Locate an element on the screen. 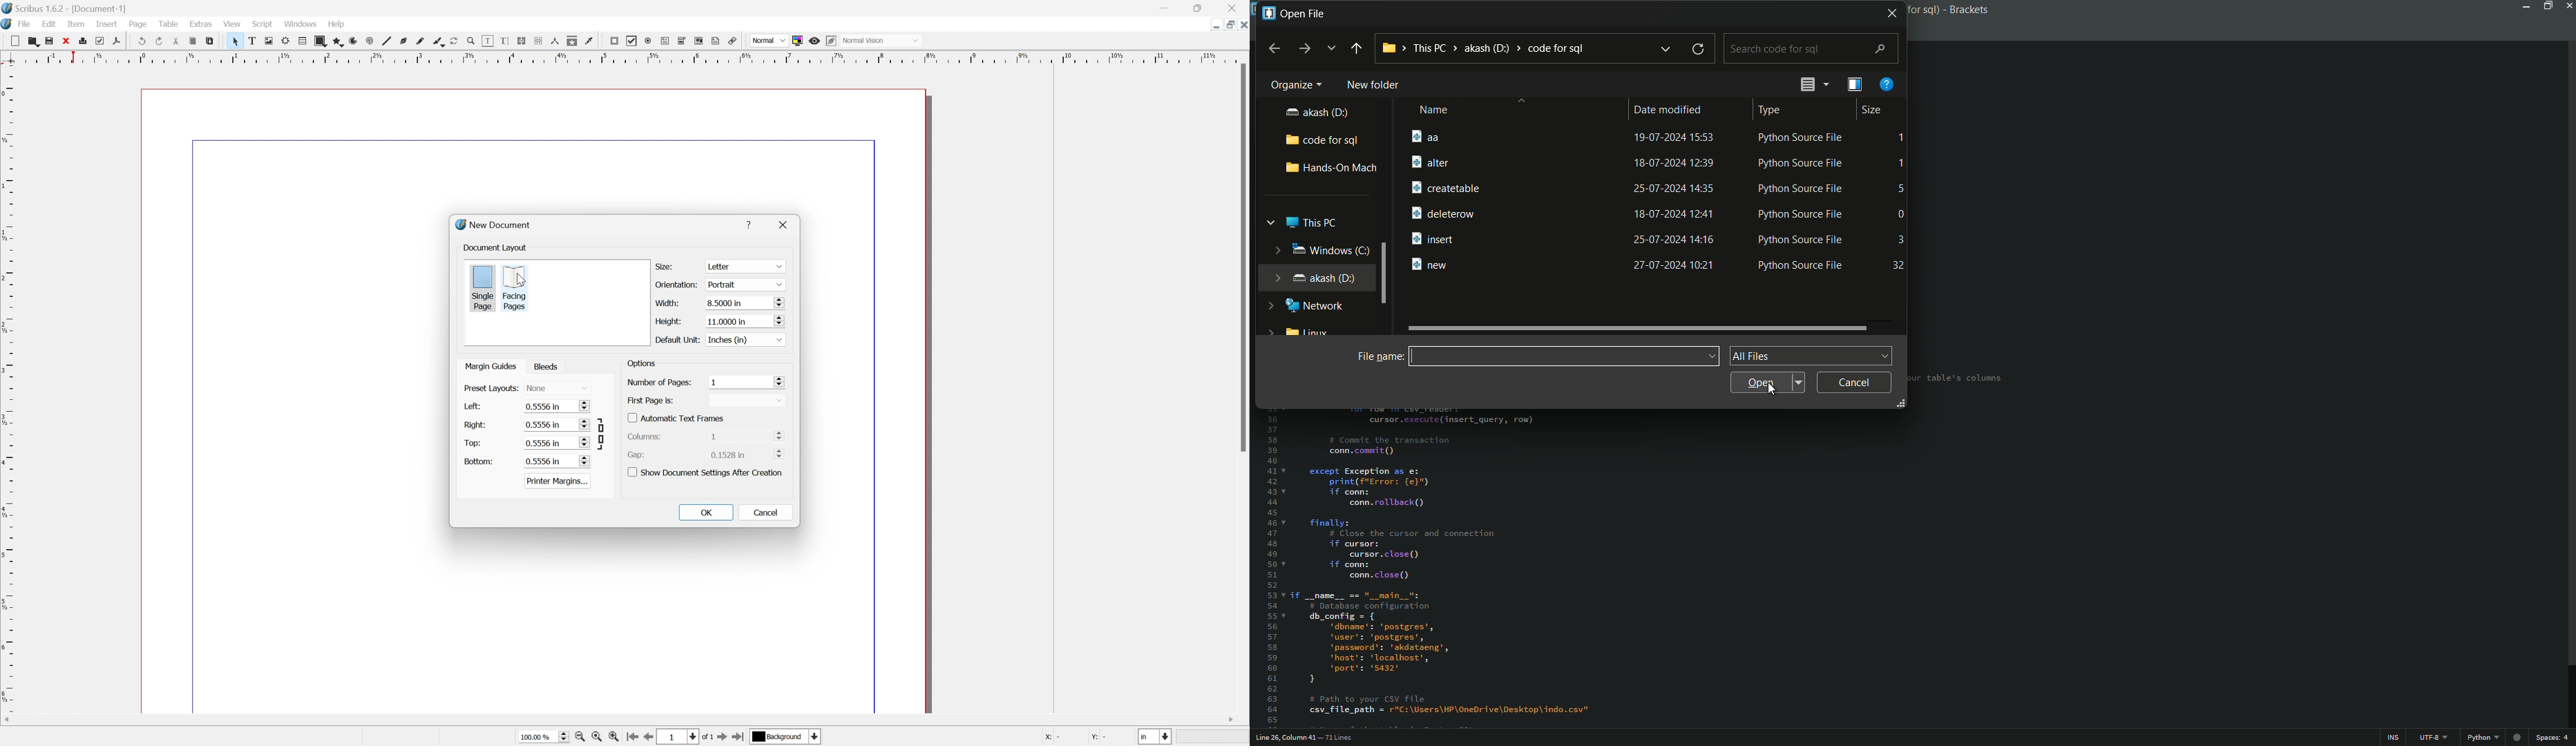 This screenshot has width=2576, height=756. insert is located at coordinates (1435, 238).